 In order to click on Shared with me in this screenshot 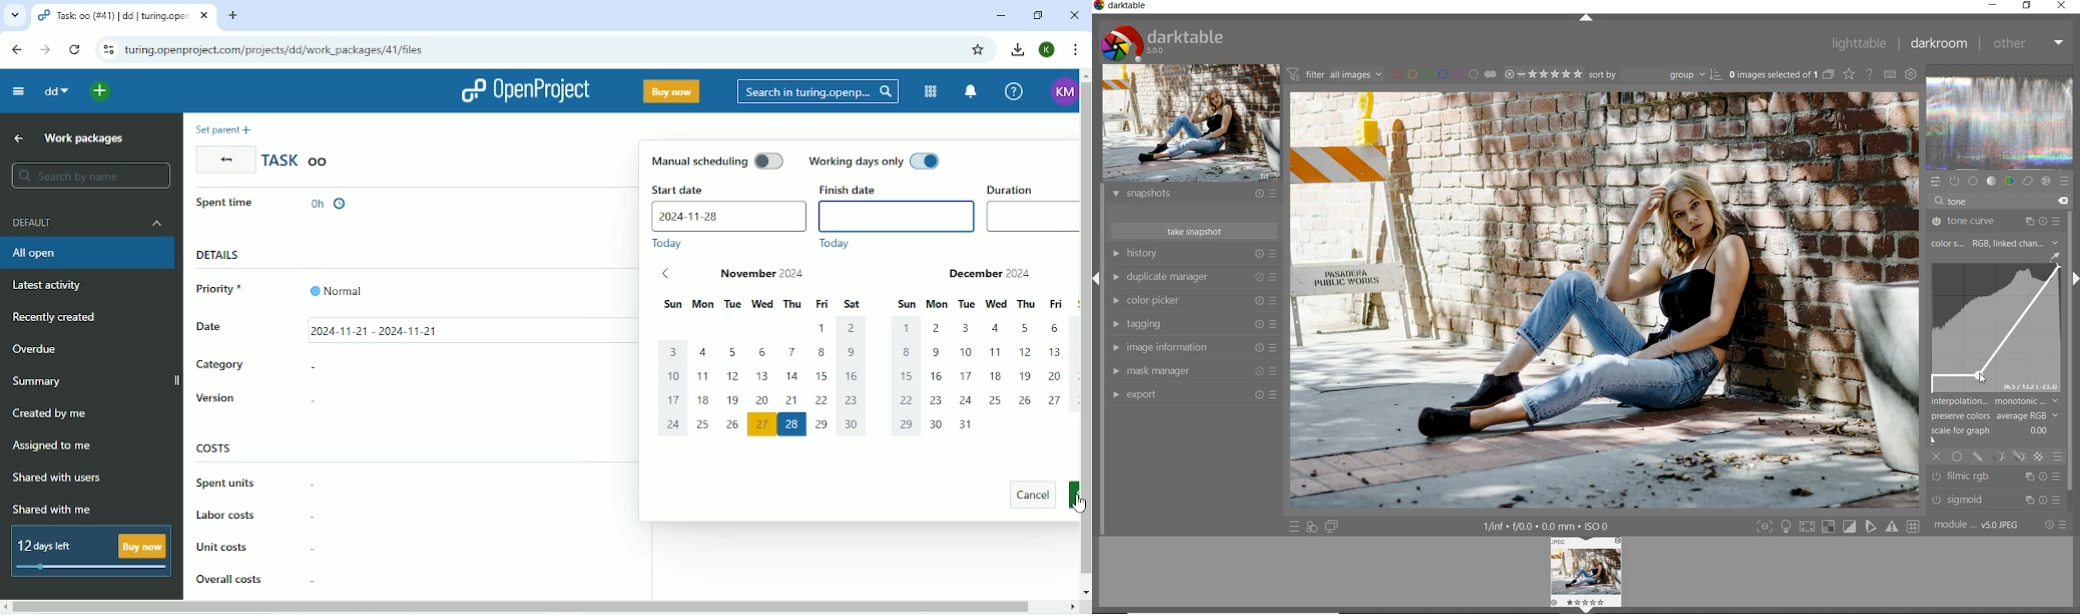, I will do `click(53, 509)`.